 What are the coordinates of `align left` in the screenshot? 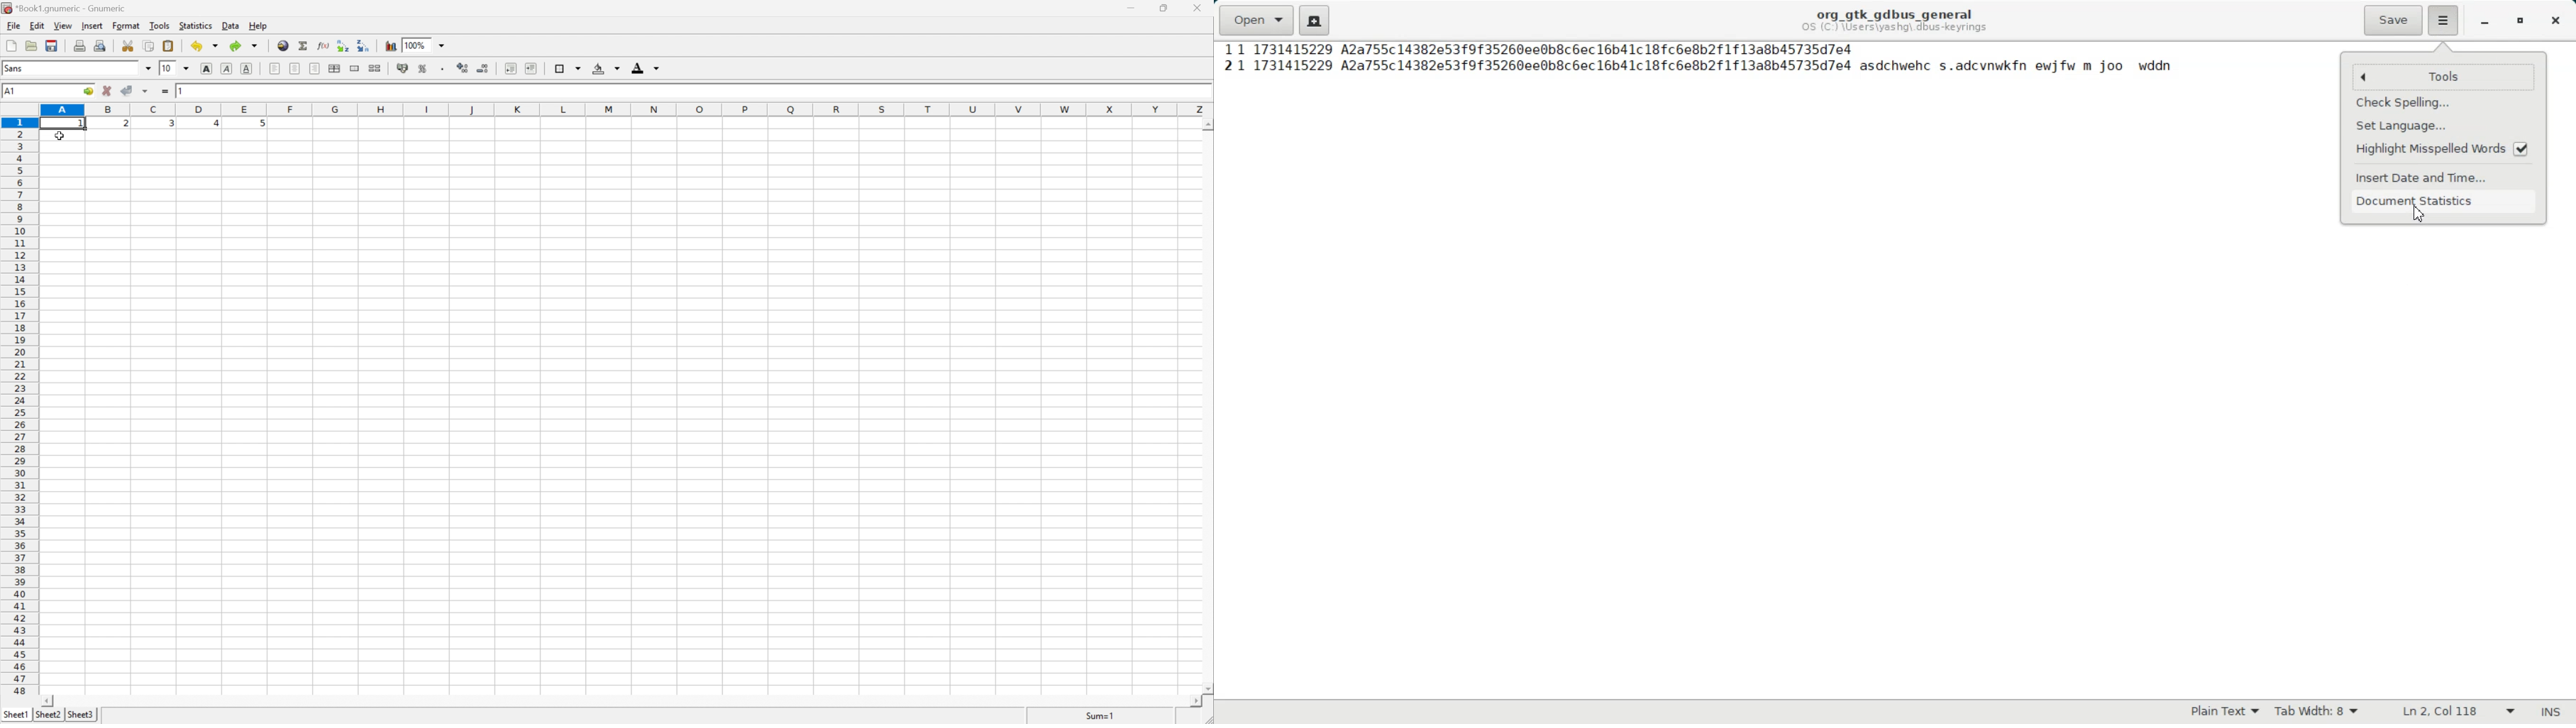 It's located at (276, 68).